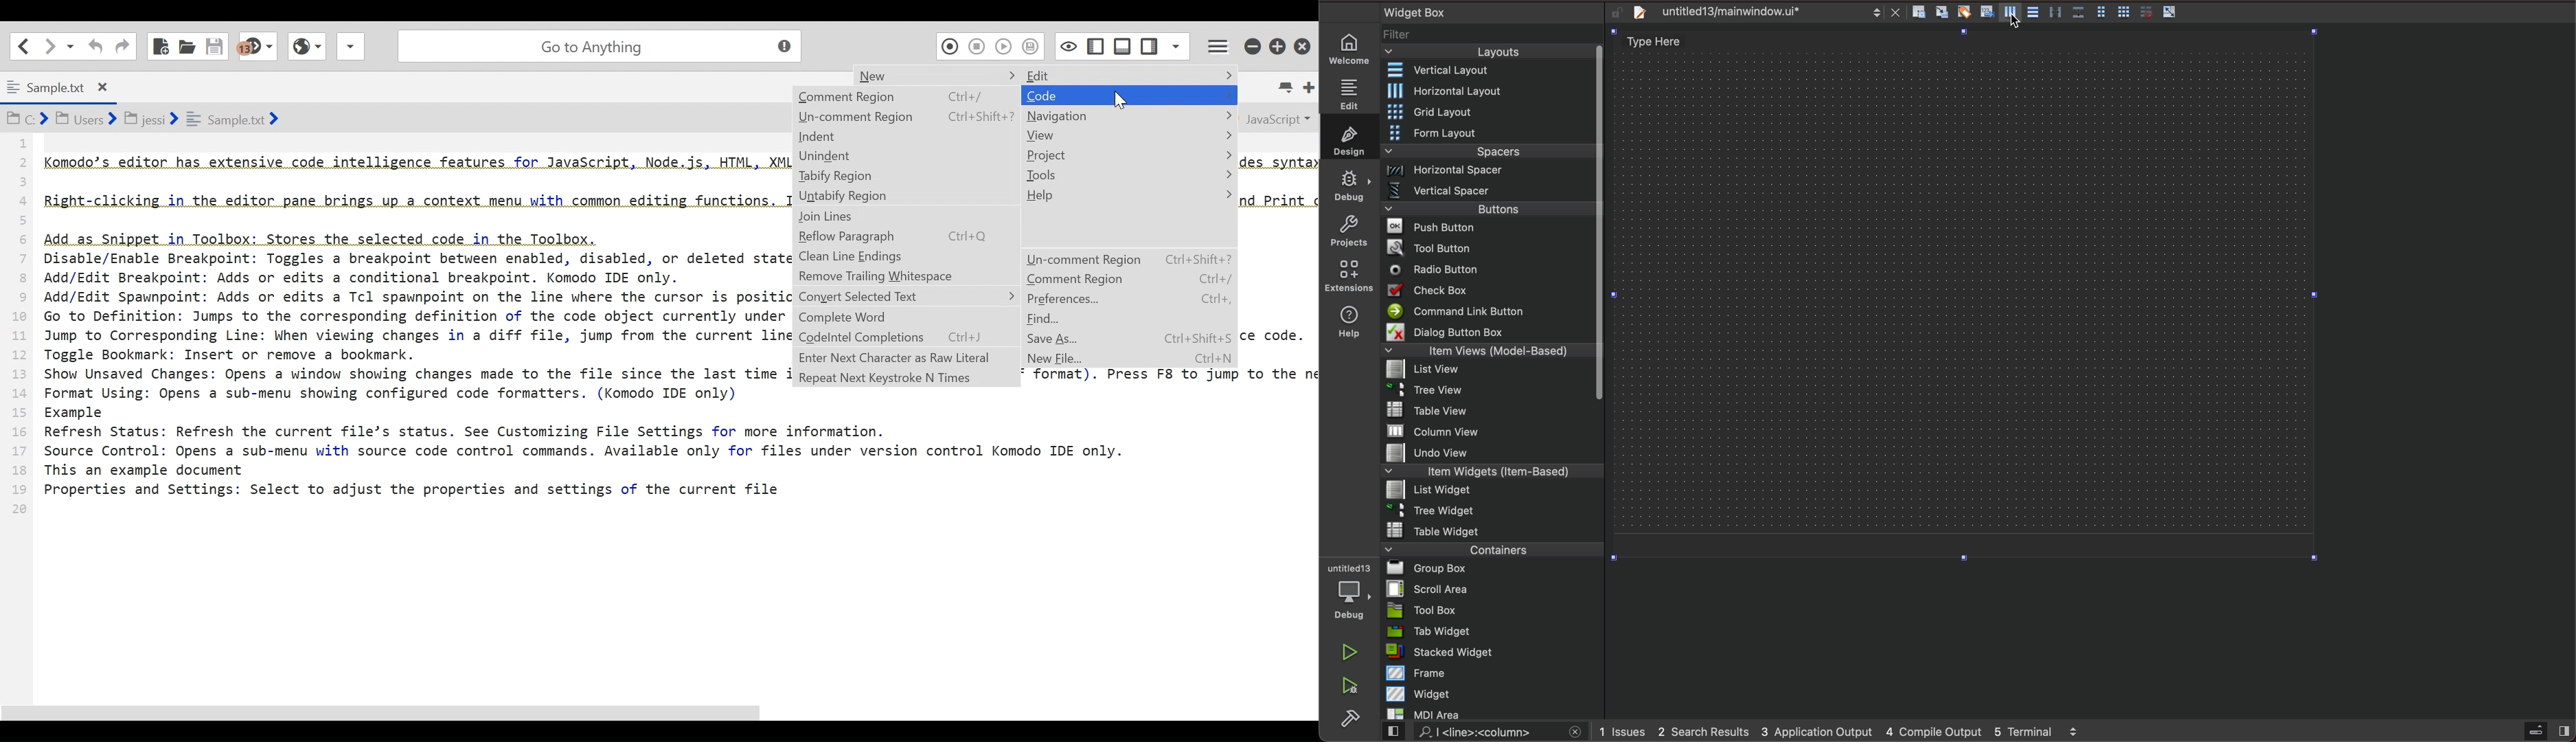  Describe the element at coordinates (1489, 491) in the screenshot. I see `list widget` at that location.